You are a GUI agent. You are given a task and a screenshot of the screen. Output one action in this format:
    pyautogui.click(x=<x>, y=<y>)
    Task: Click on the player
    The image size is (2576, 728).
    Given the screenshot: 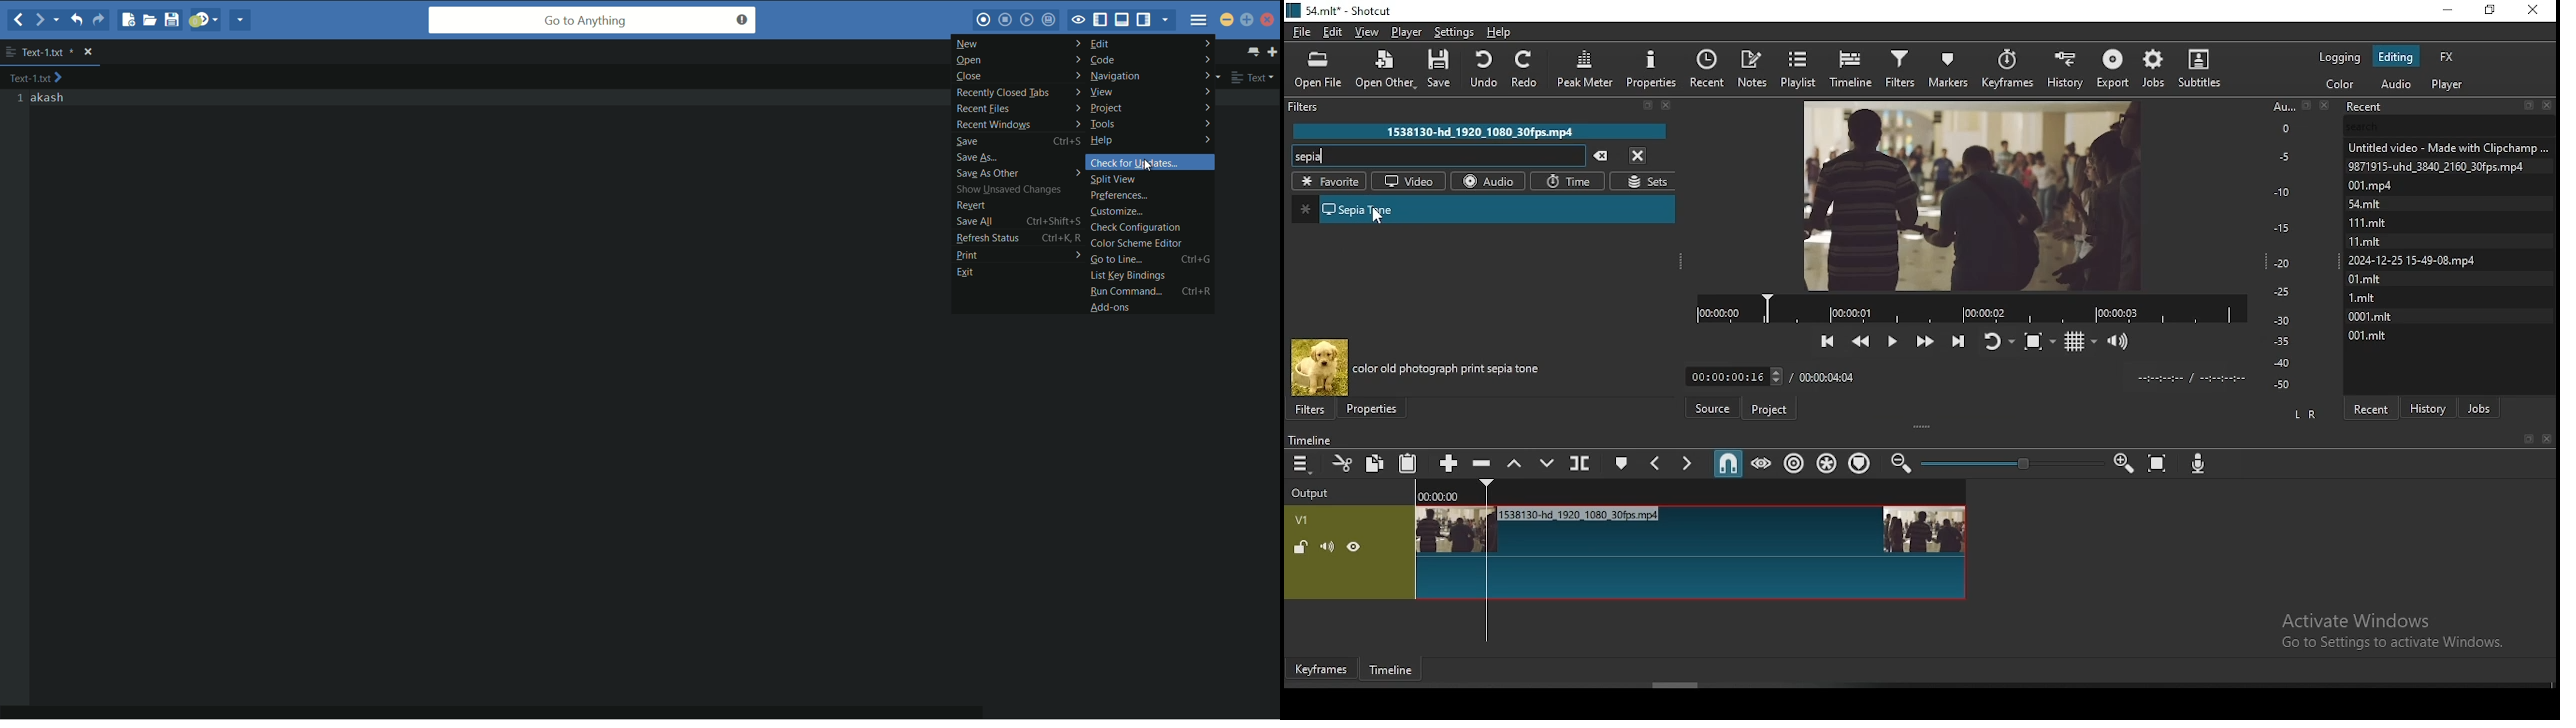 What is the action you would take?
    pyautogui.click(x=2447, y=85)
    